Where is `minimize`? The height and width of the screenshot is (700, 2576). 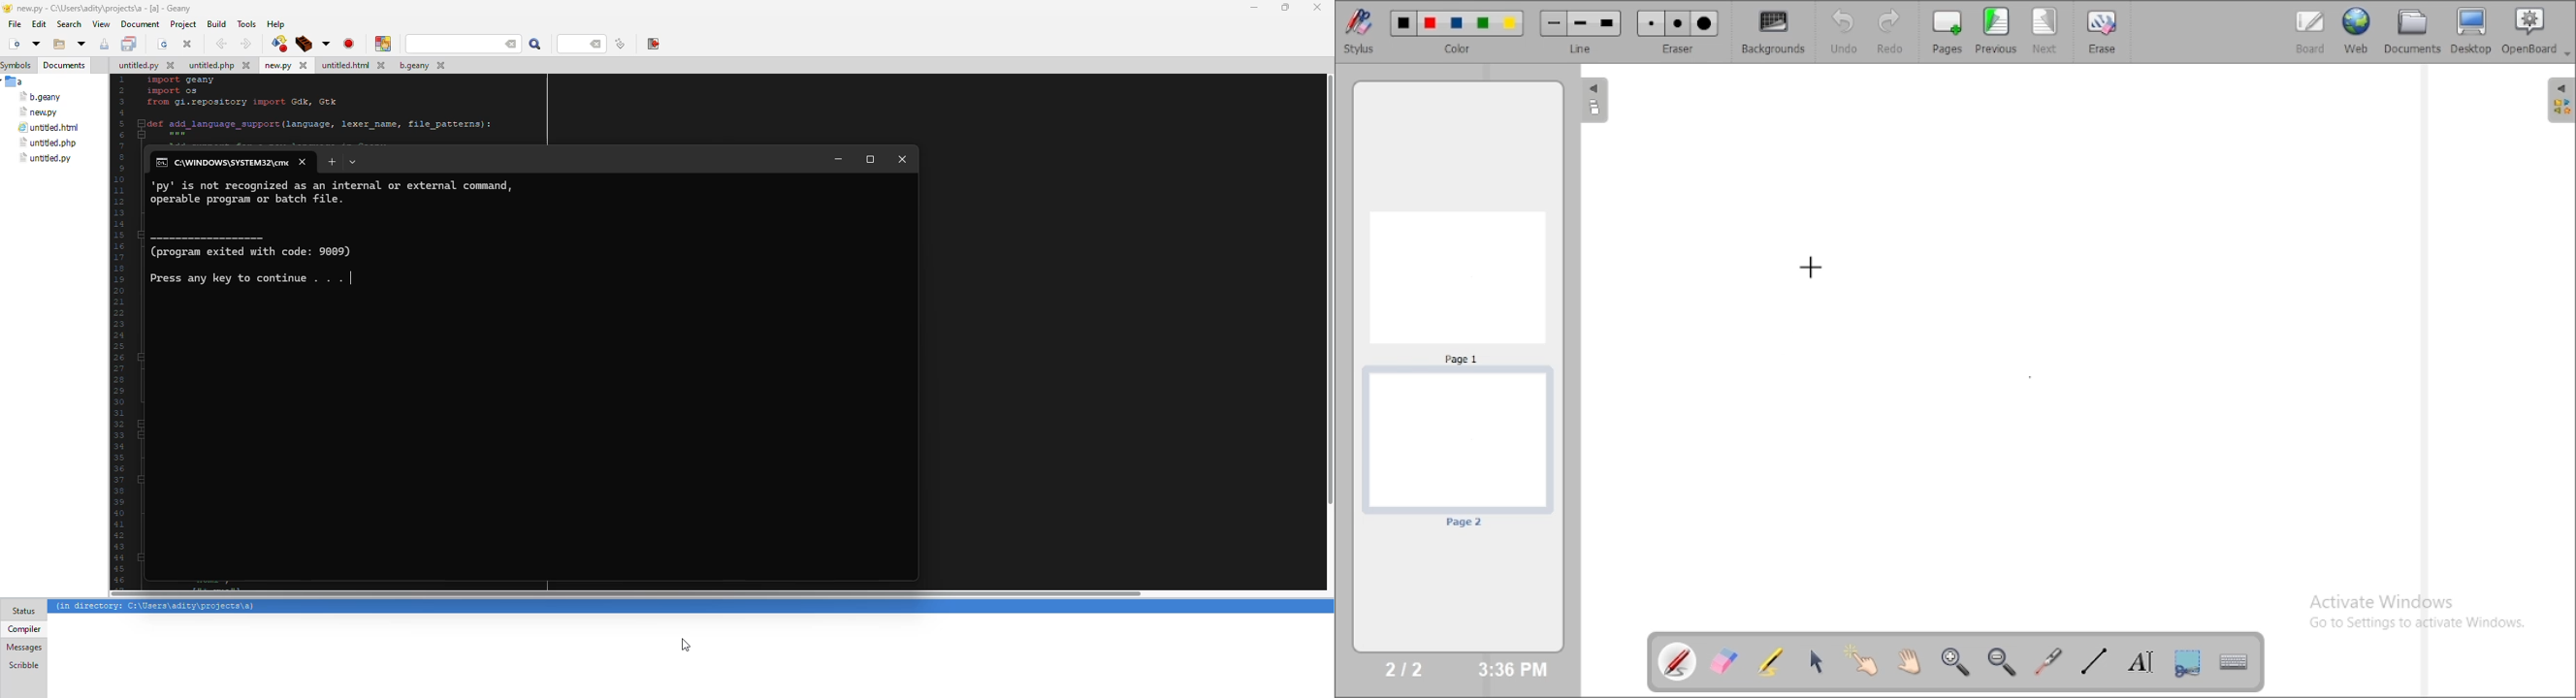
minimize is located at coordinates (840, 159).